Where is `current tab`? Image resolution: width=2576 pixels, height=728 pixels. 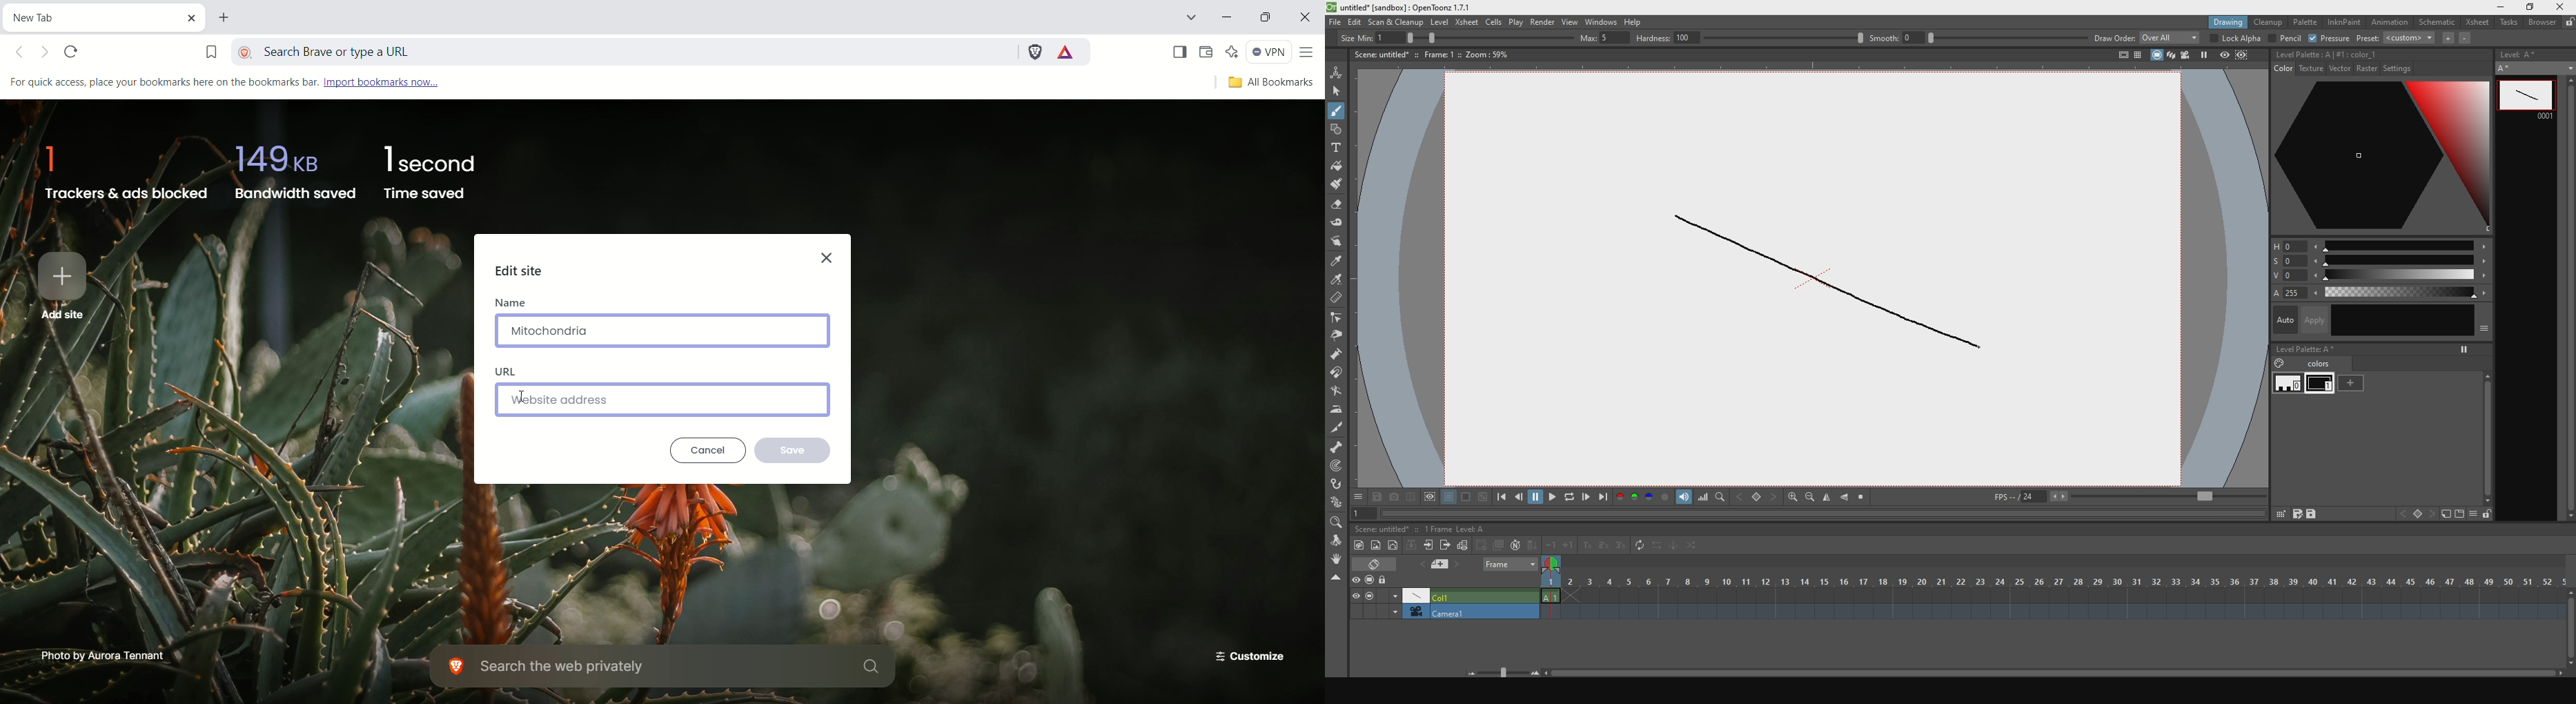 current tab is located at coordinates (93, 16).